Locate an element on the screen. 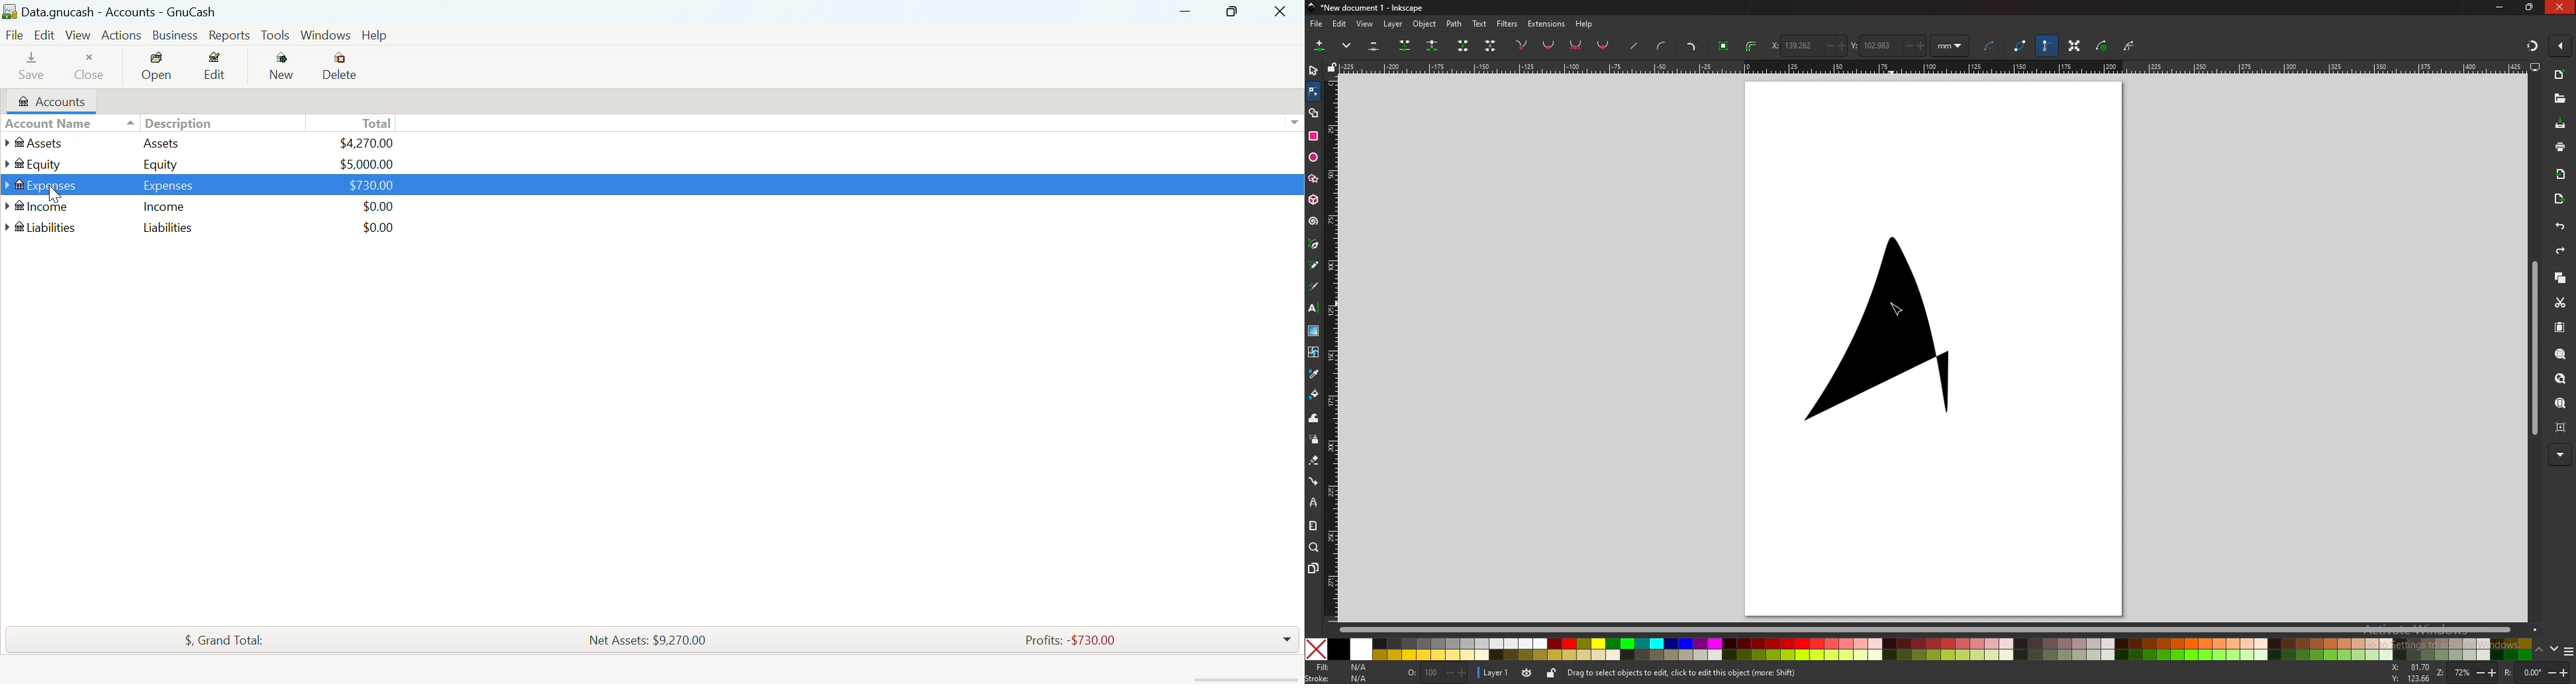  rotate is located at coordinates (2537, 672).